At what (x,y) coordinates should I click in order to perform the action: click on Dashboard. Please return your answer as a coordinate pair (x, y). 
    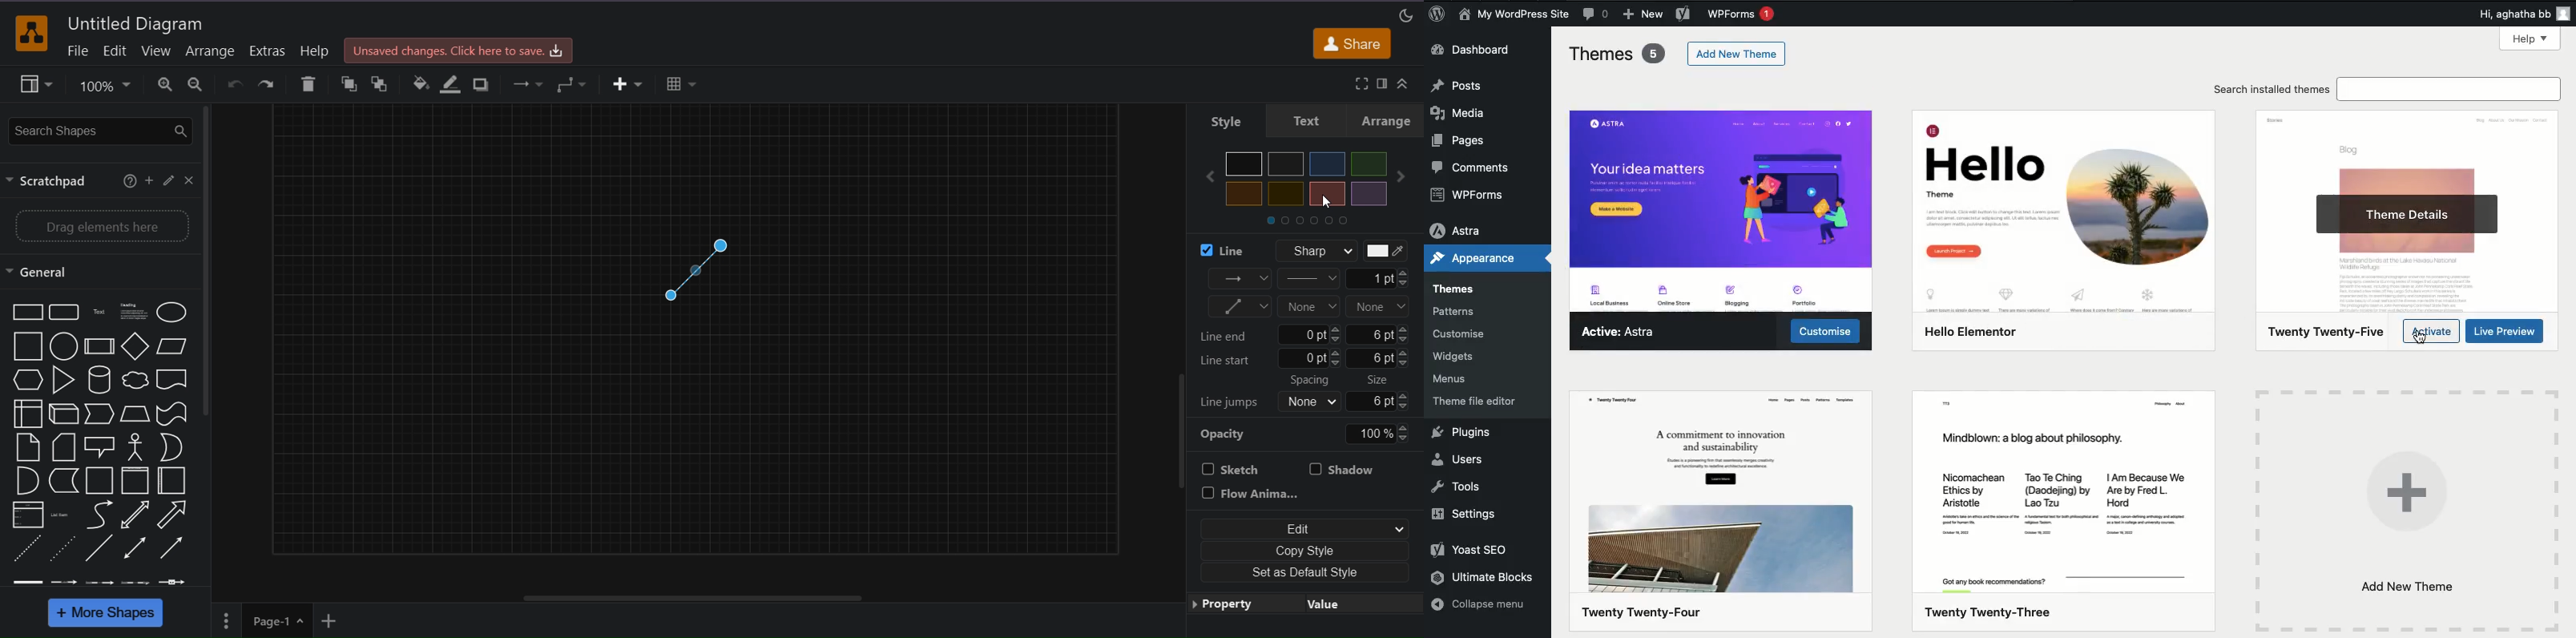
    Looking at the image, I should click on (1473, 50).